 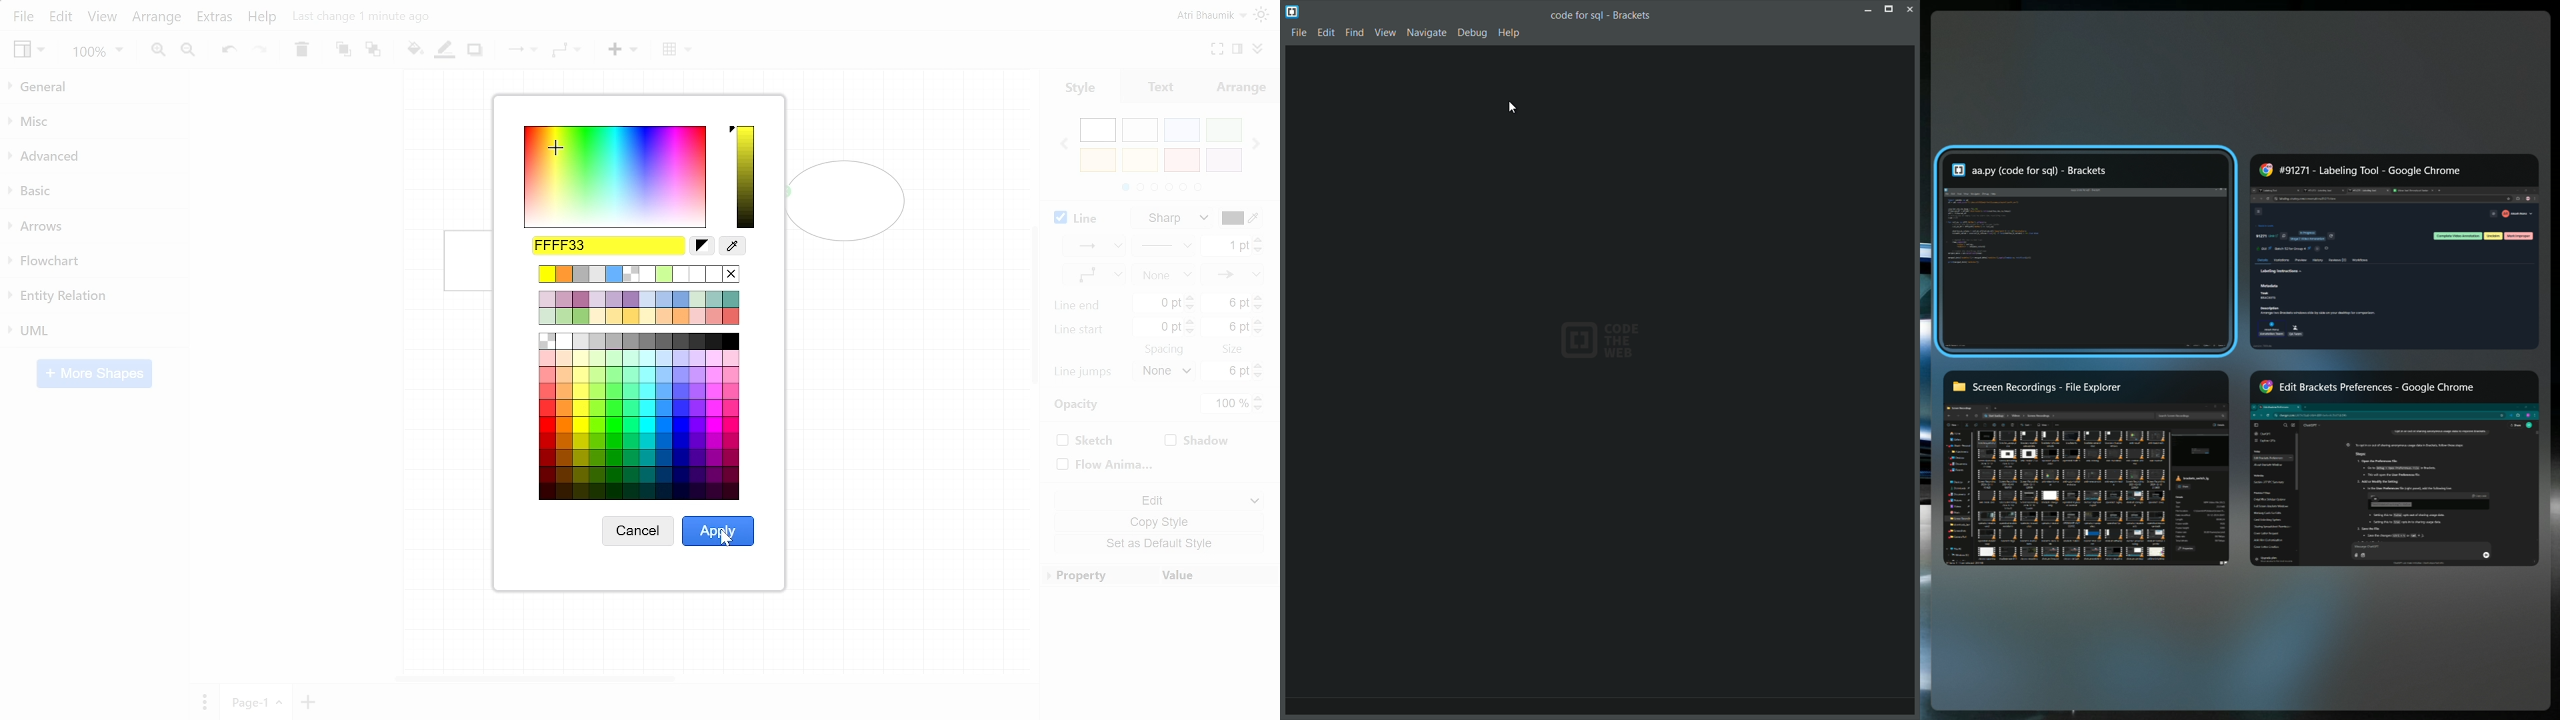 What do you see at coordinates (1357, 33) in the screenshot?
I see `Find` at bounding box center [1357, 33].